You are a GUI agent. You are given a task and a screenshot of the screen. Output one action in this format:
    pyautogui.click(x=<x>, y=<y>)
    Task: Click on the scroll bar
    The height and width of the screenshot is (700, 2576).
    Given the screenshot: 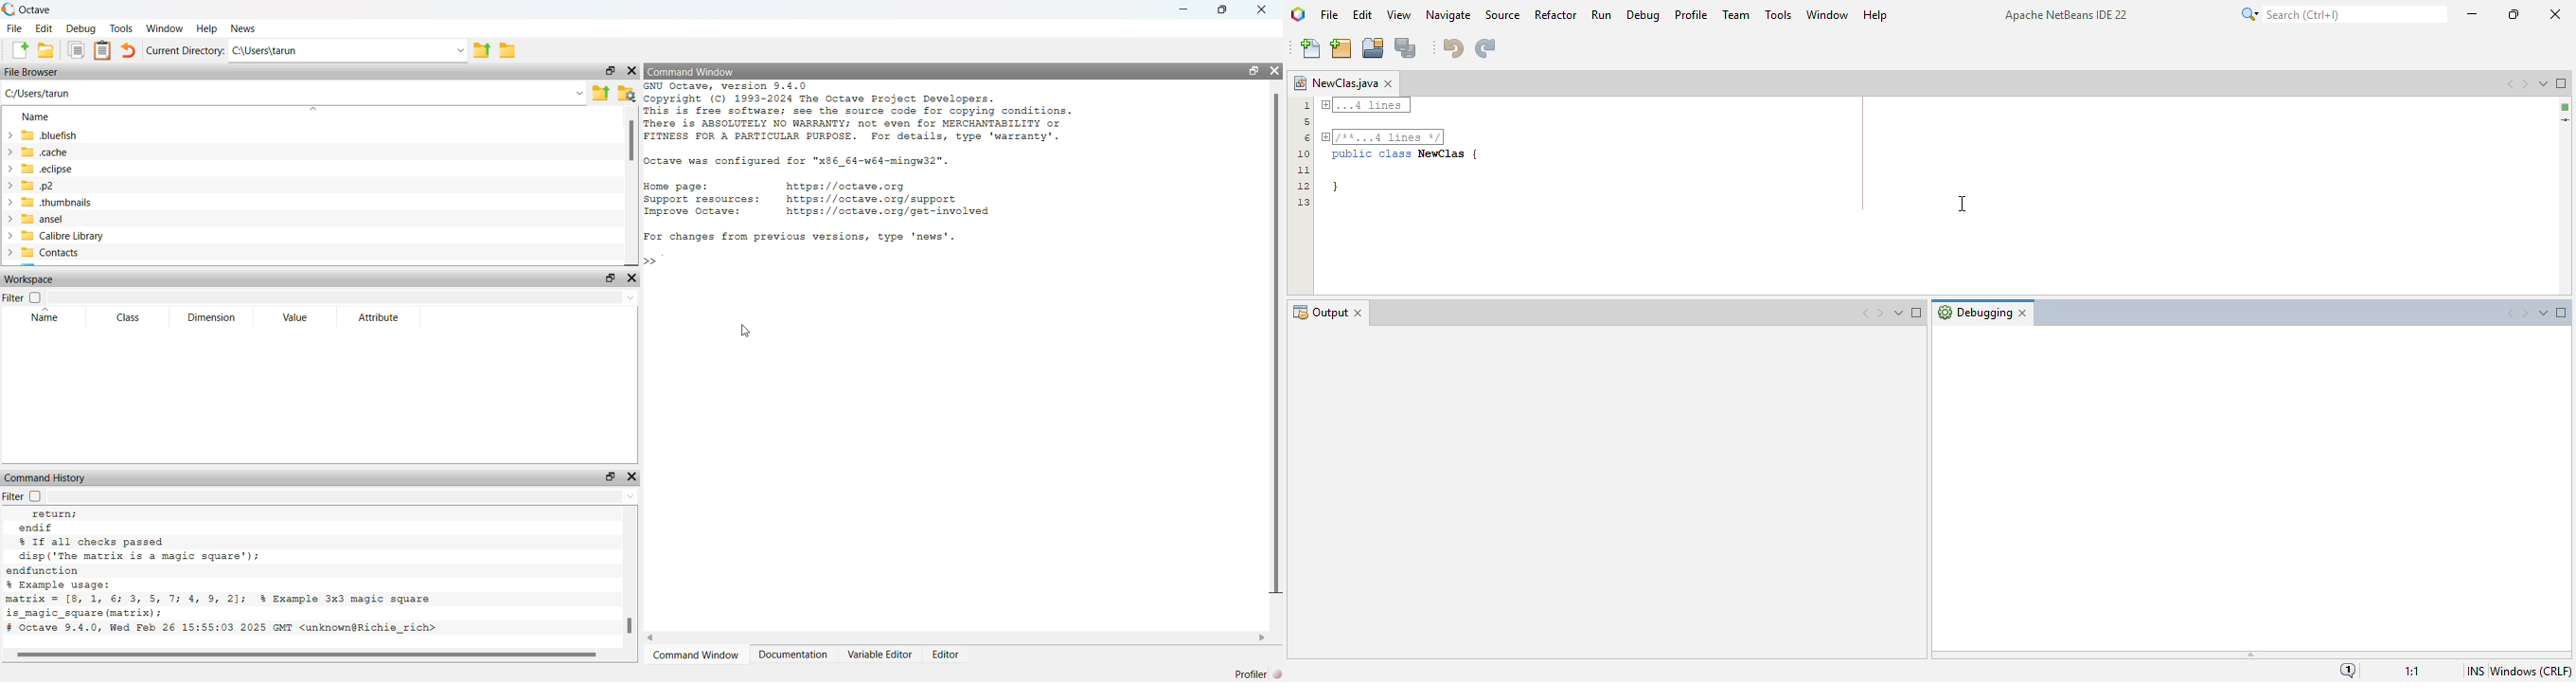 What is the action you would take?
    pyautogui.click(x=629, y=625)
    